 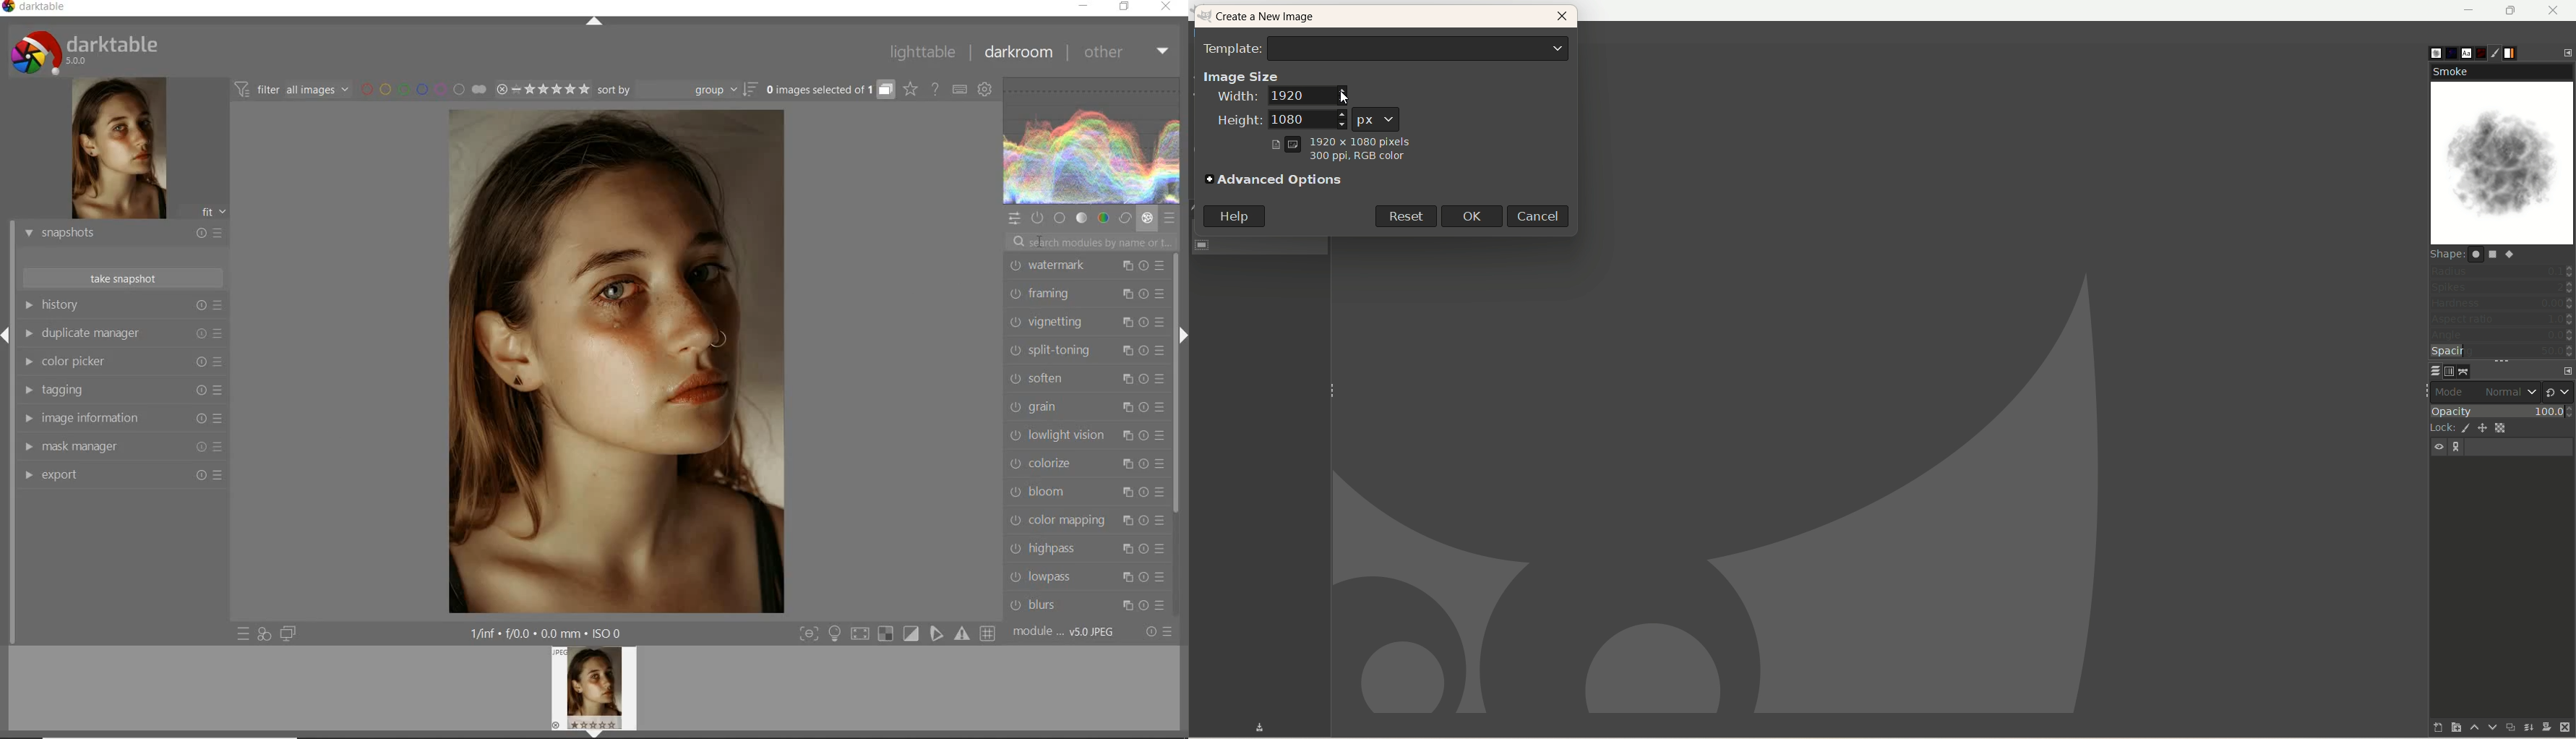 I want to click on maximize, so click(x=2512, y=11).